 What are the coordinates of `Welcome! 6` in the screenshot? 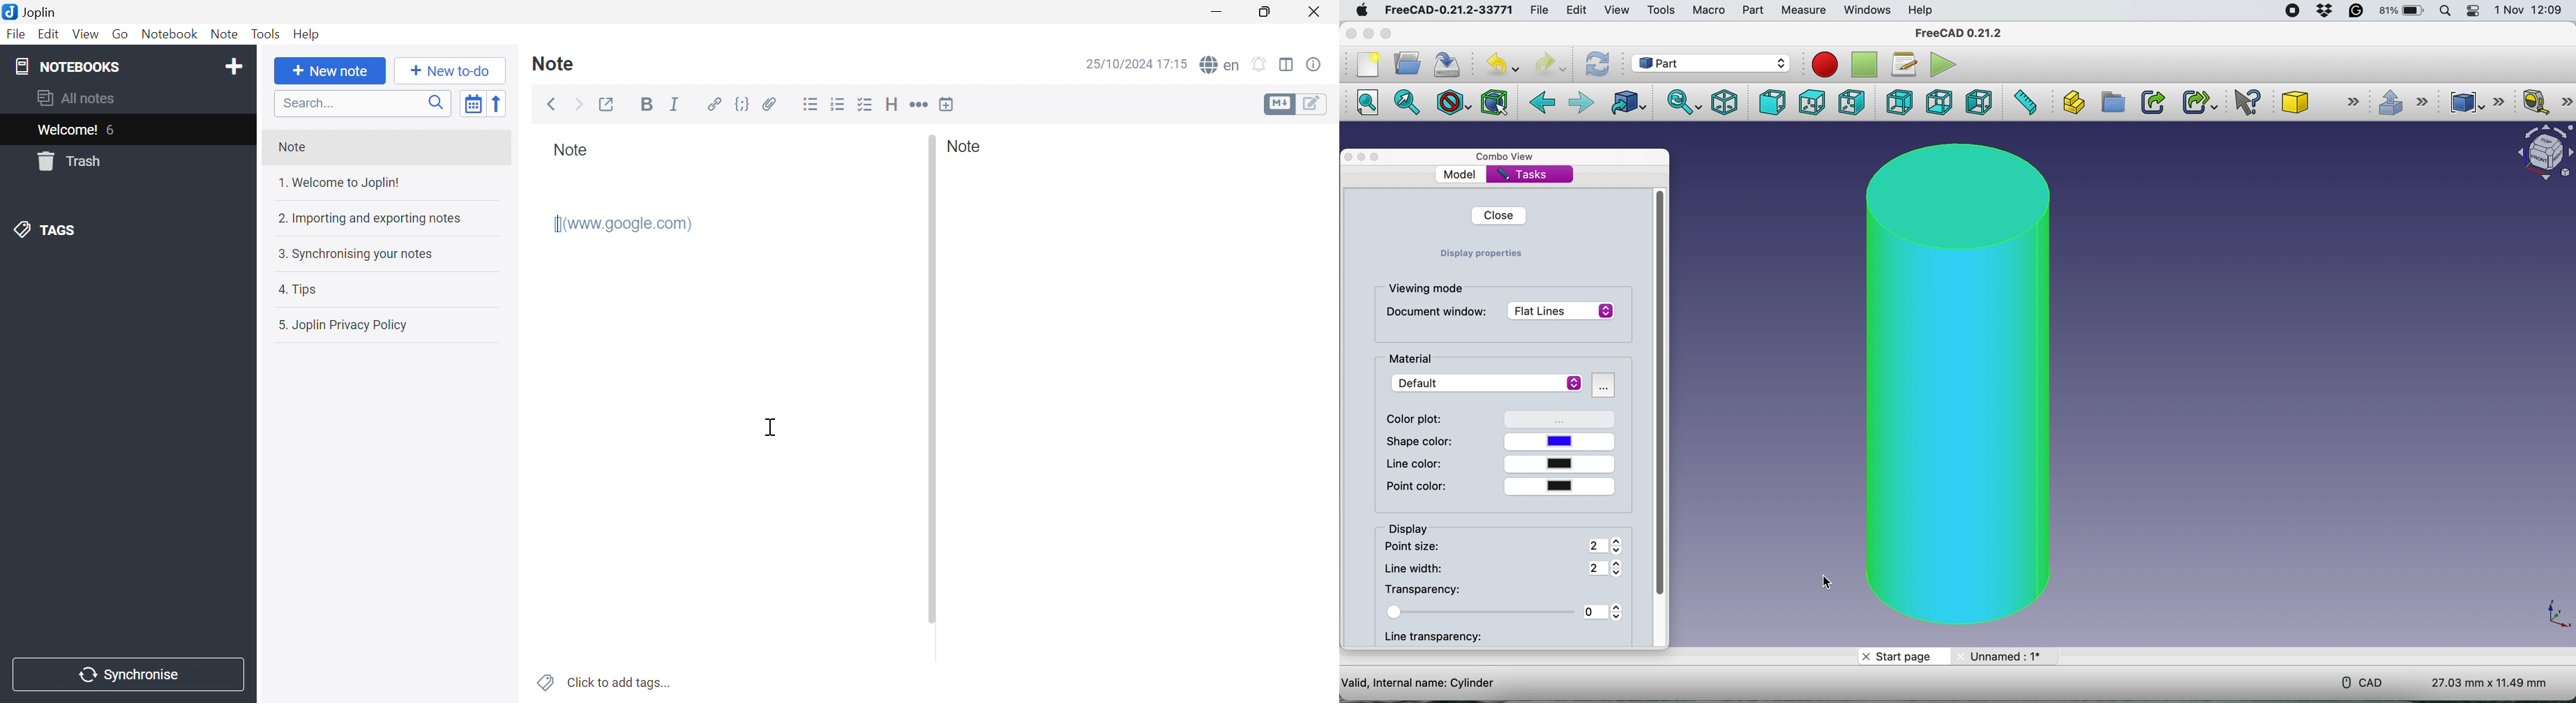 It's located at (126, 130).